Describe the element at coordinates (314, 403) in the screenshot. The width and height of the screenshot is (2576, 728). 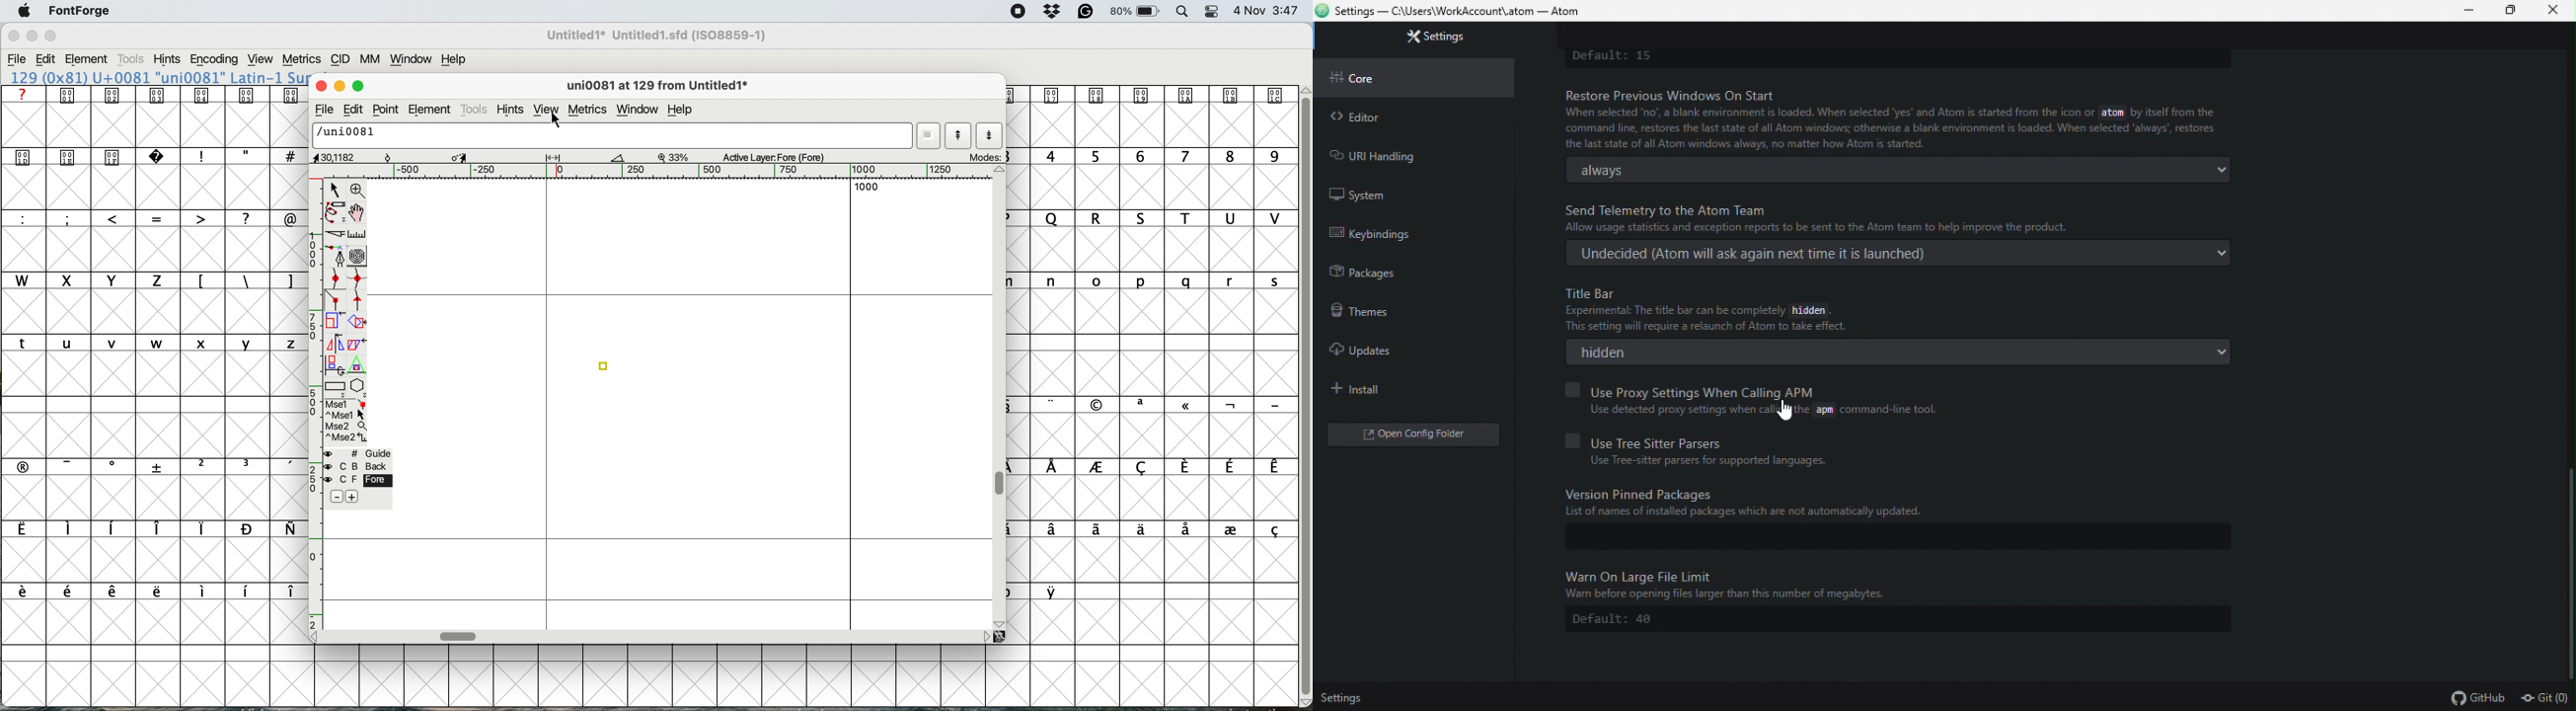
I see `vertical scale` at that location.